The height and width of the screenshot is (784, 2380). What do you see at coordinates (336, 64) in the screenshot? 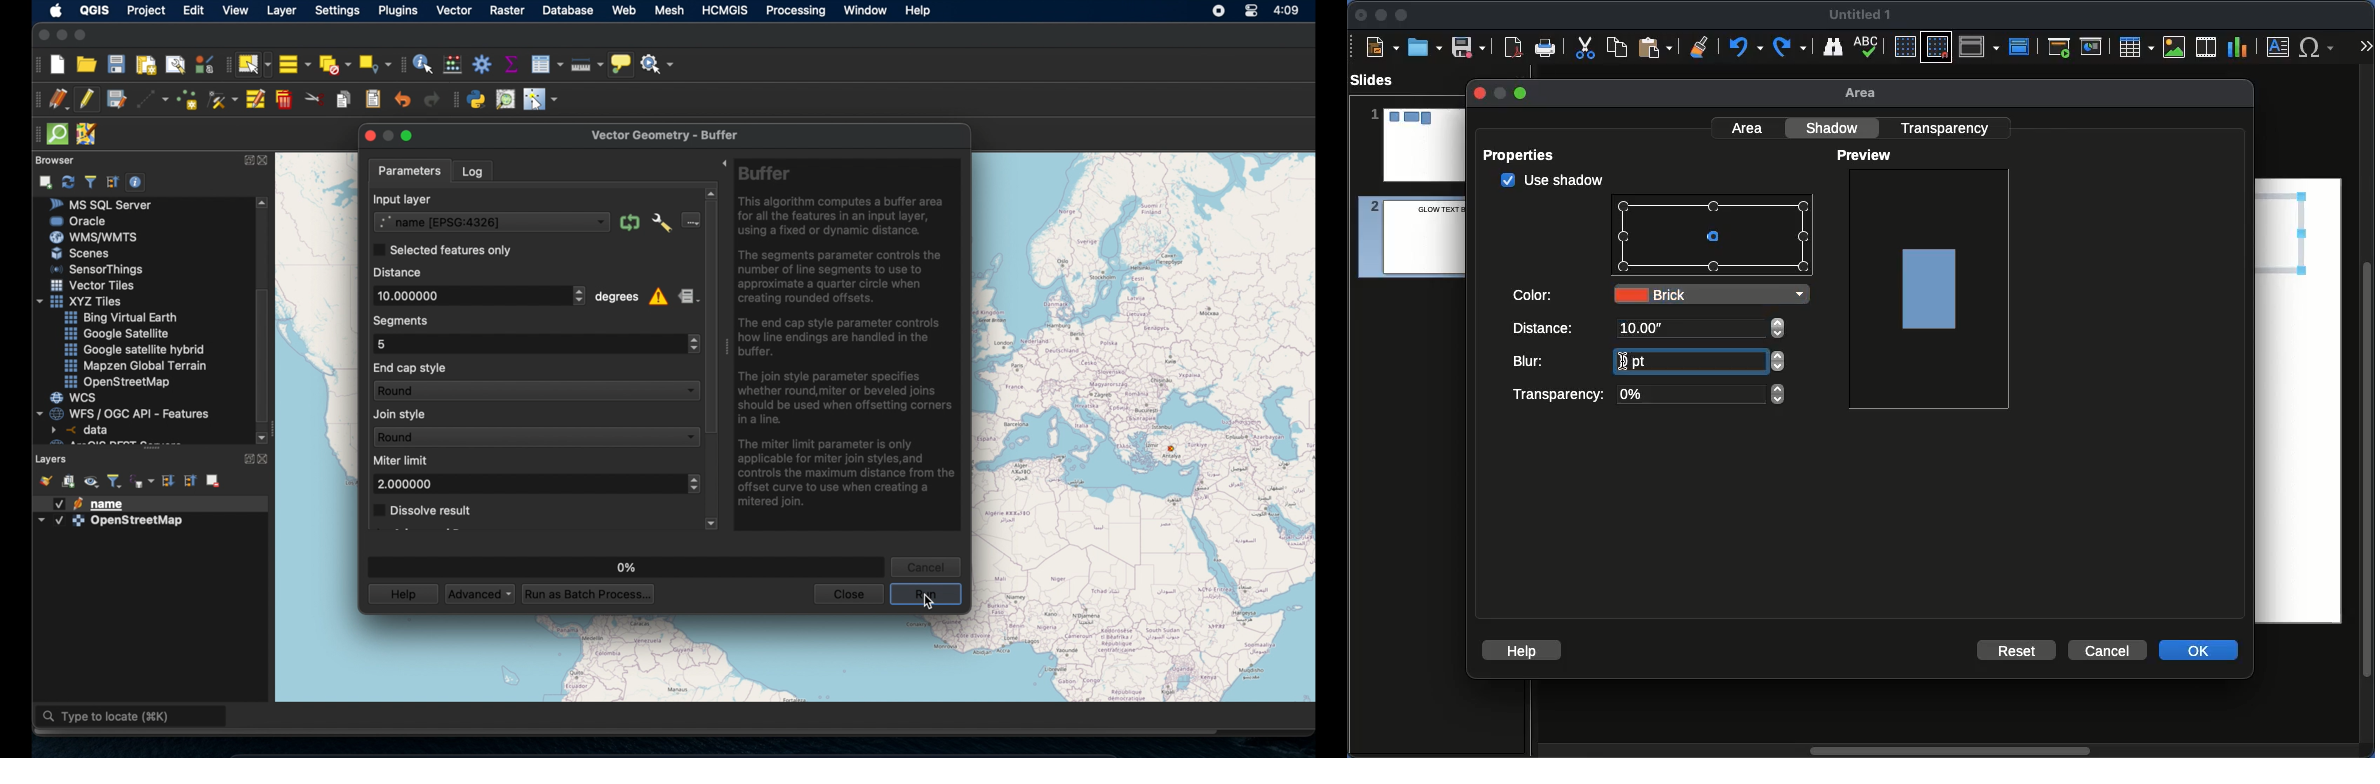
I see `deselect features form all layers` at bounding box center [336, 64].